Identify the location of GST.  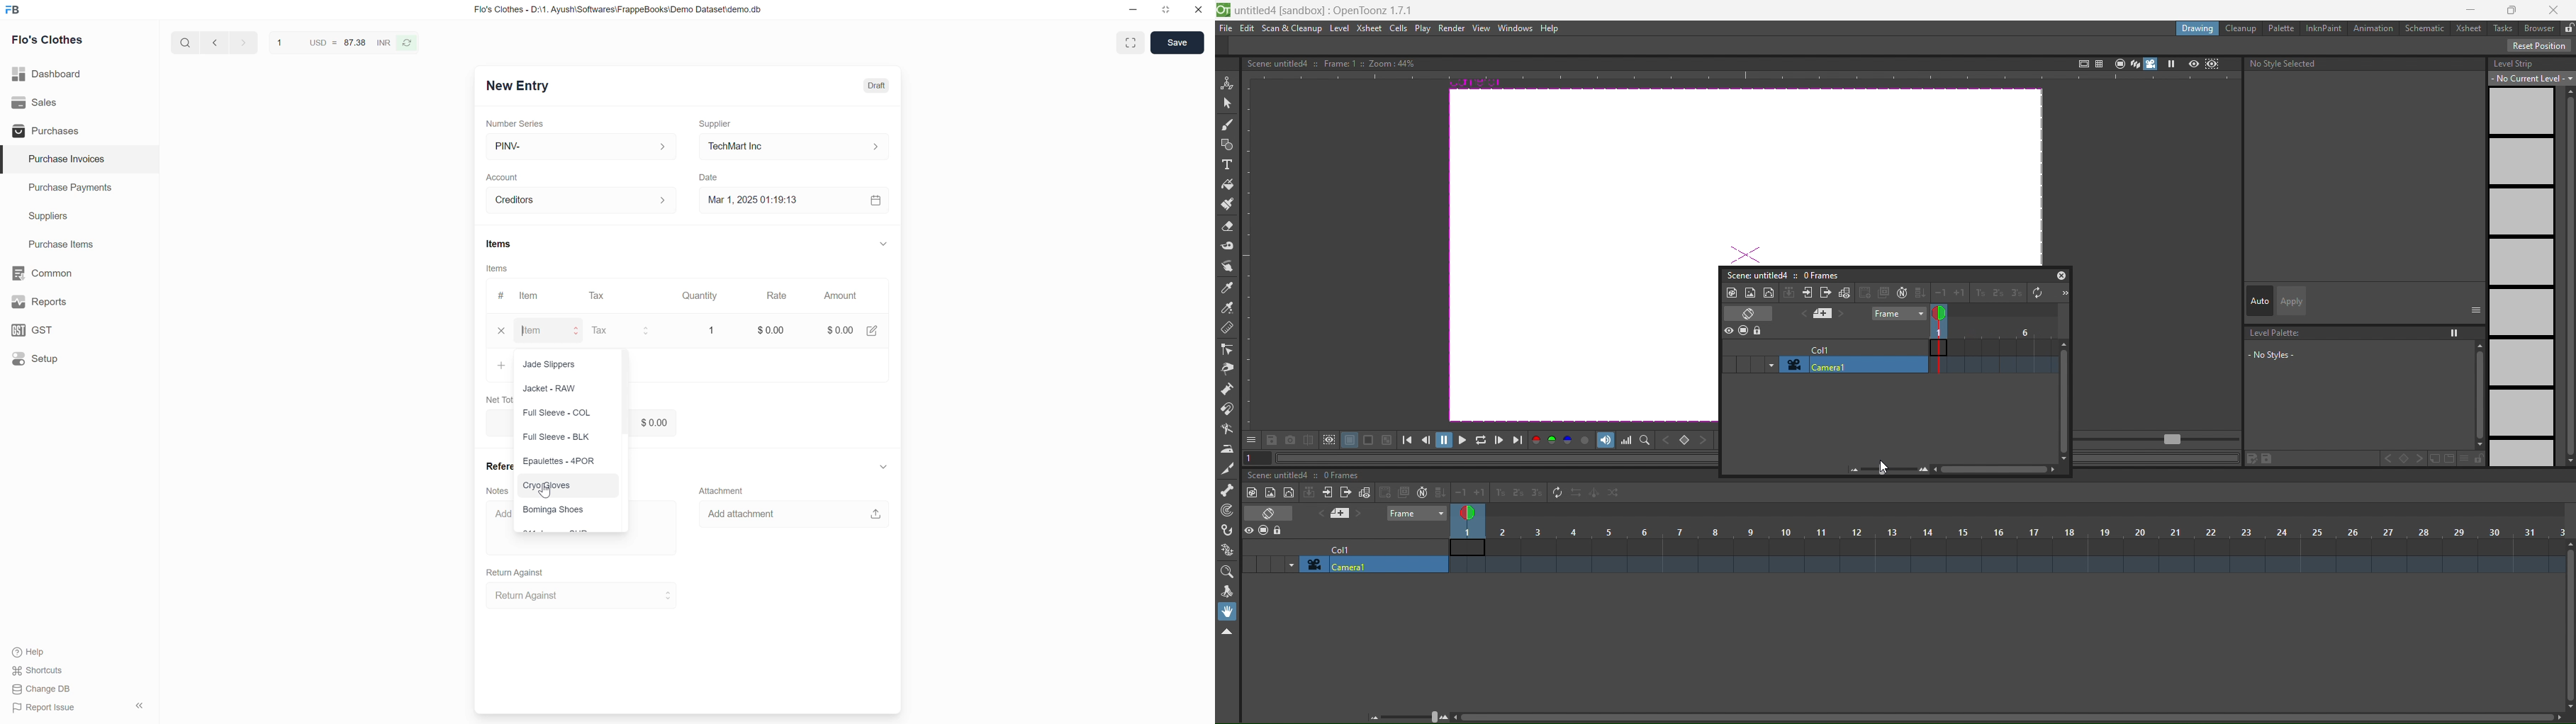
(37, 330).